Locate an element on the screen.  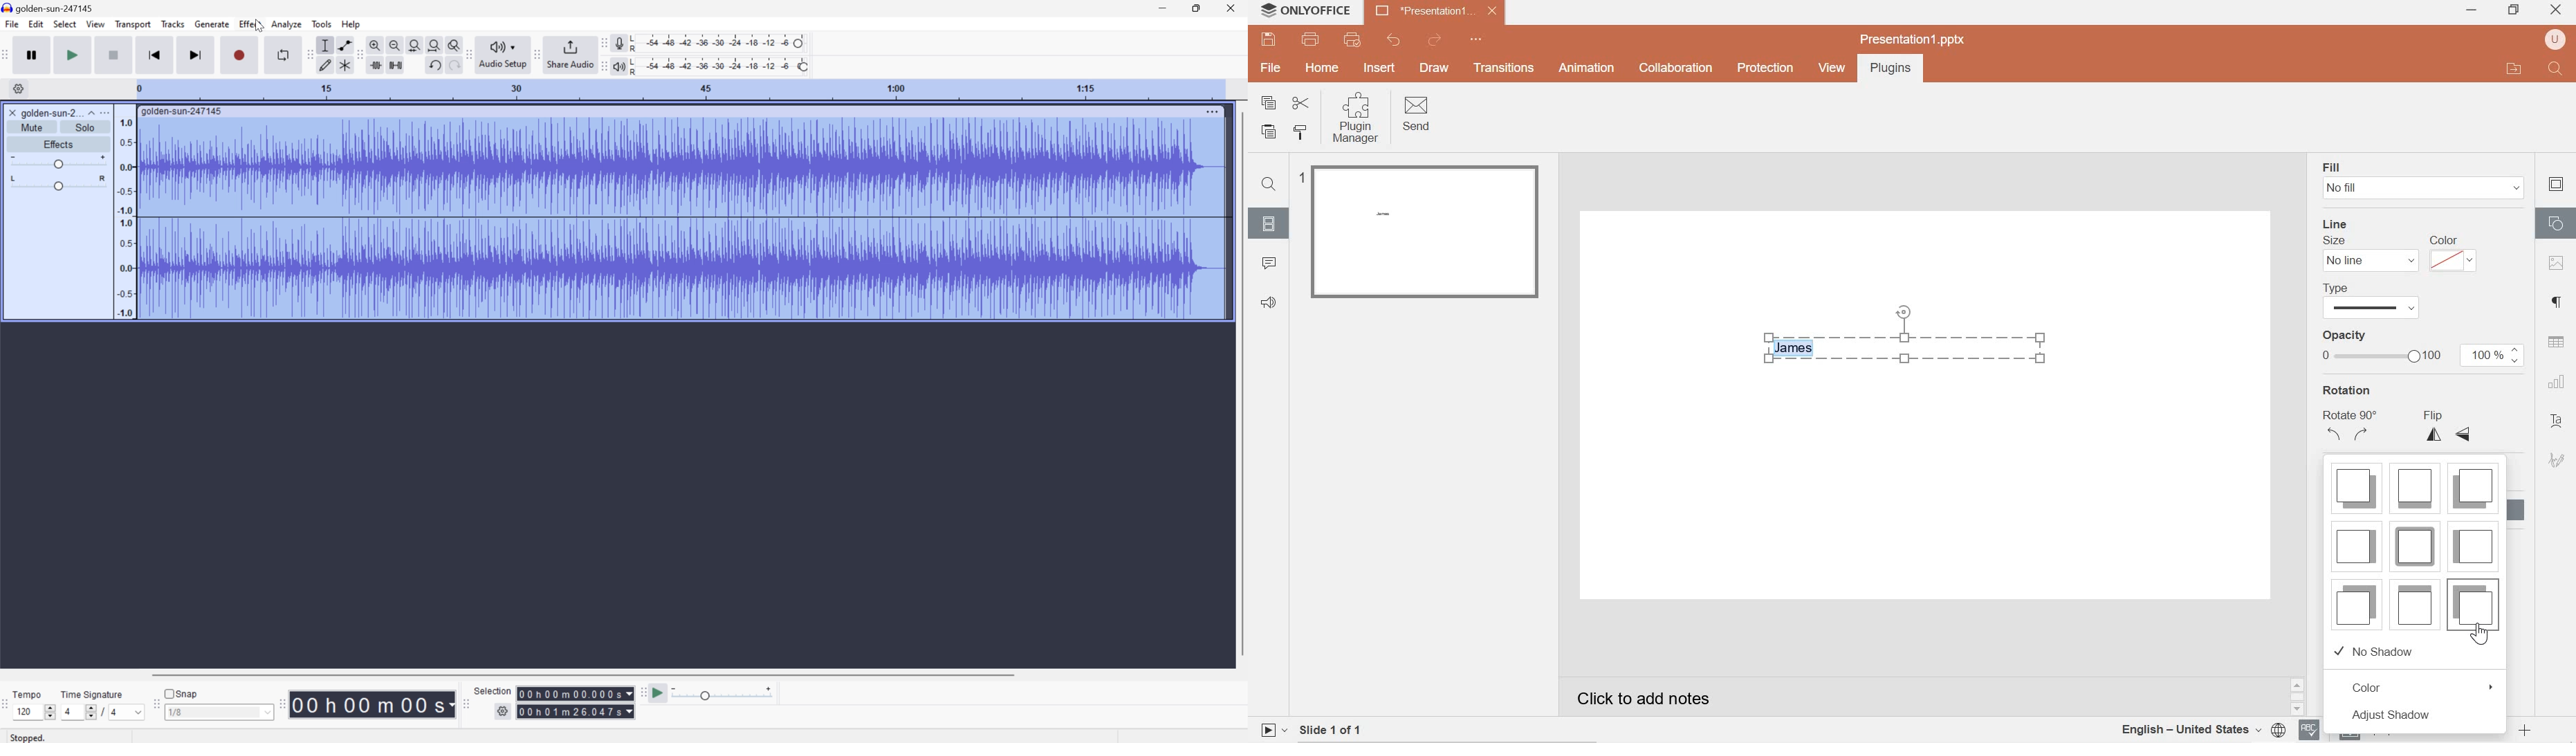
Close is located at coordinates (12, 113).